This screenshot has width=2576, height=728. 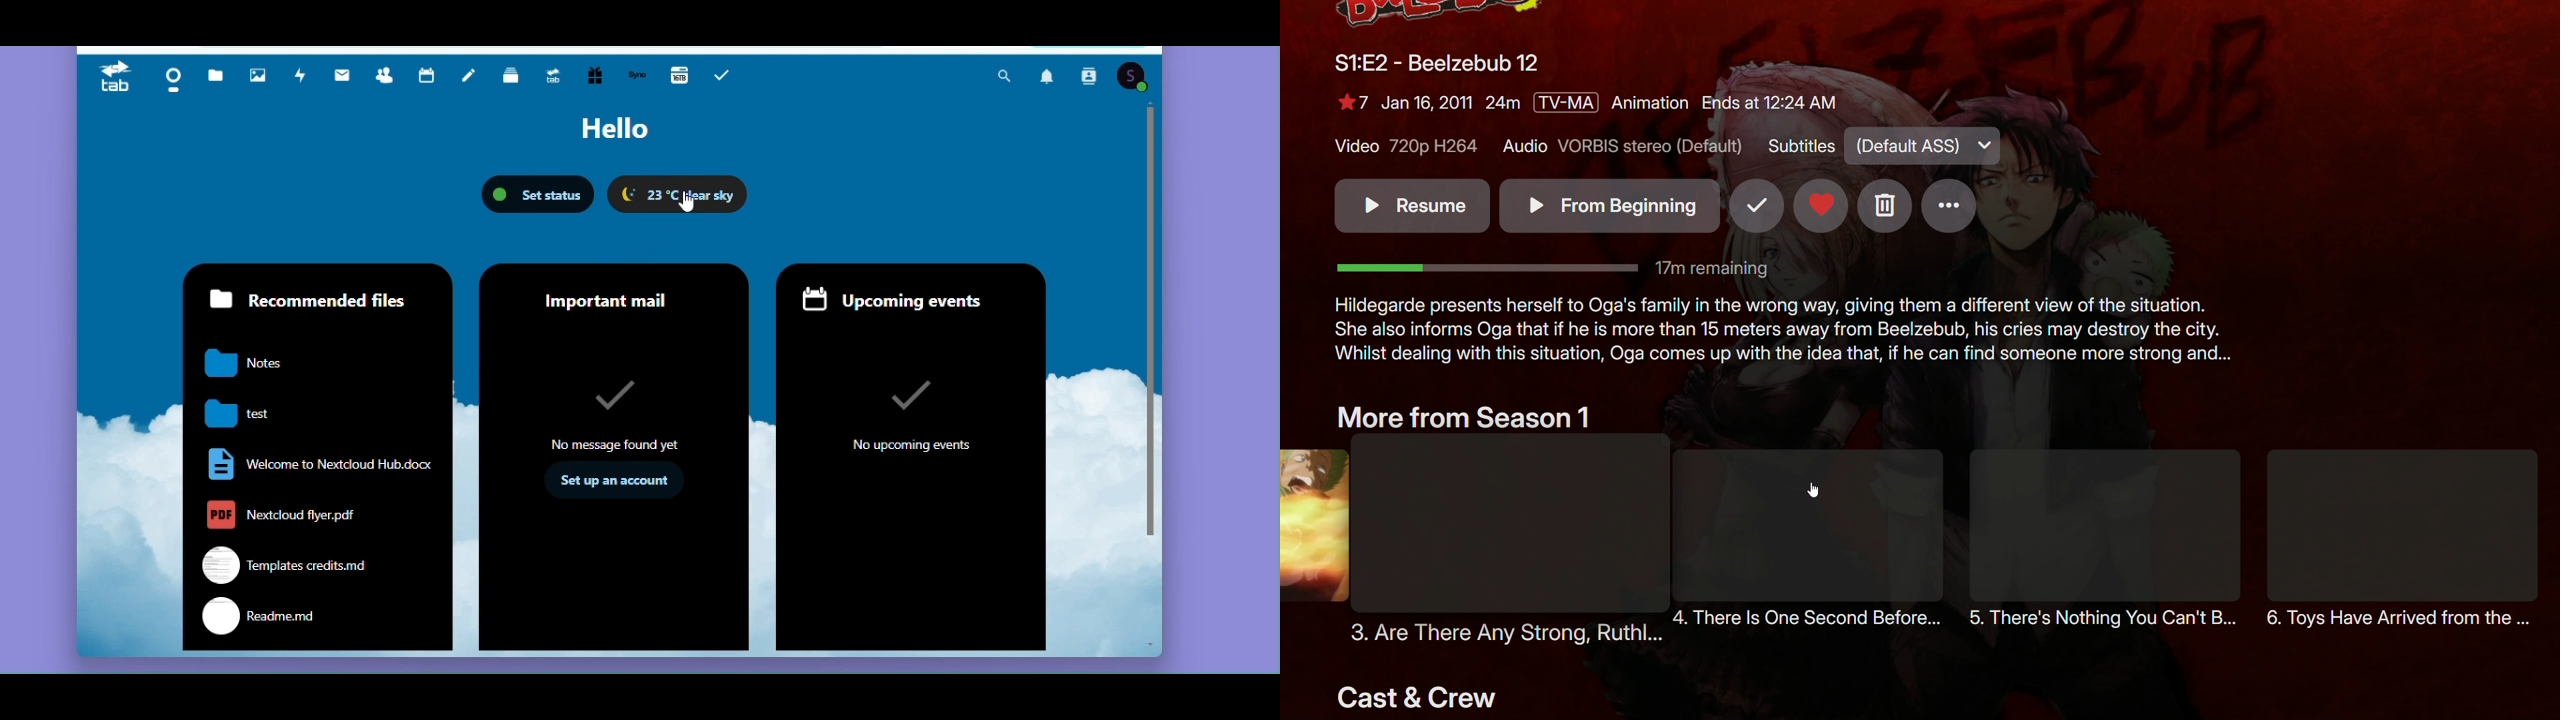 What do you see at coordinates (234, 414) in the screenshot?
I see `test` at bounding box center [234, 414].